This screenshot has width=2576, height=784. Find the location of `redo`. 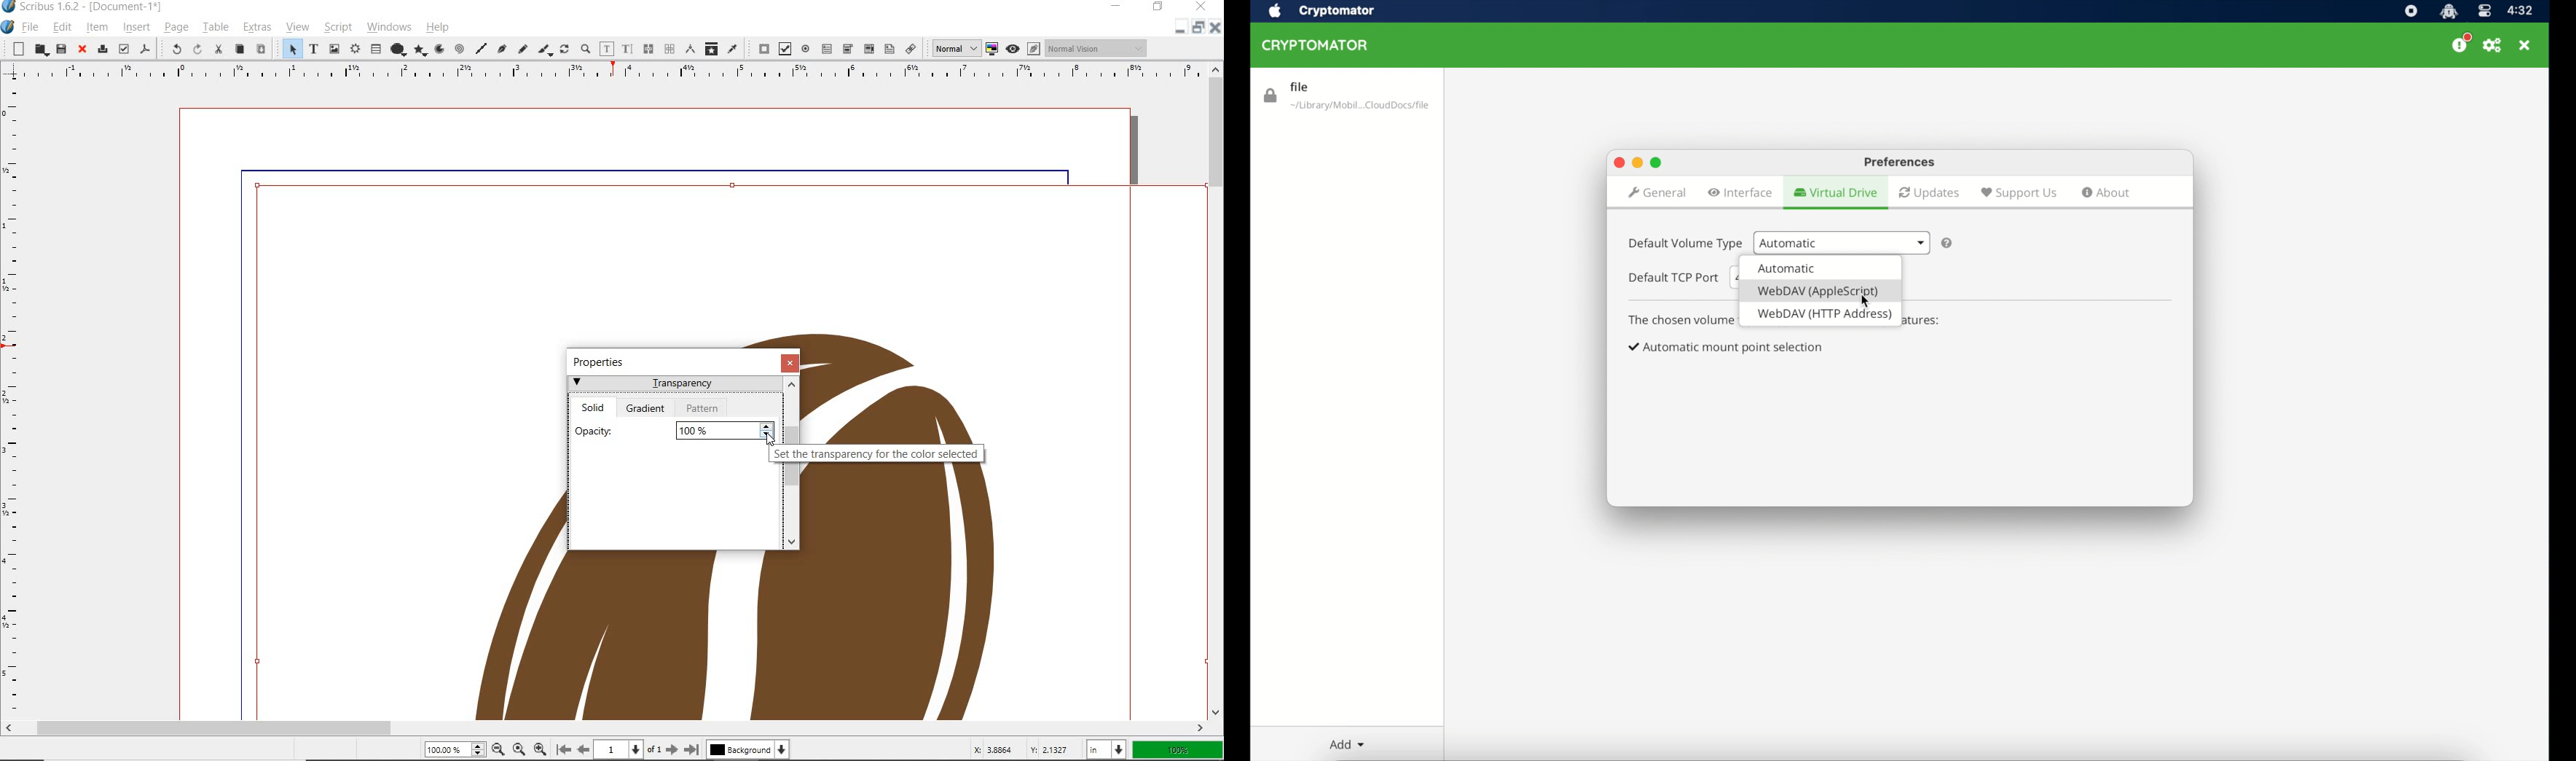

redo is located at coordinates (197, 49).